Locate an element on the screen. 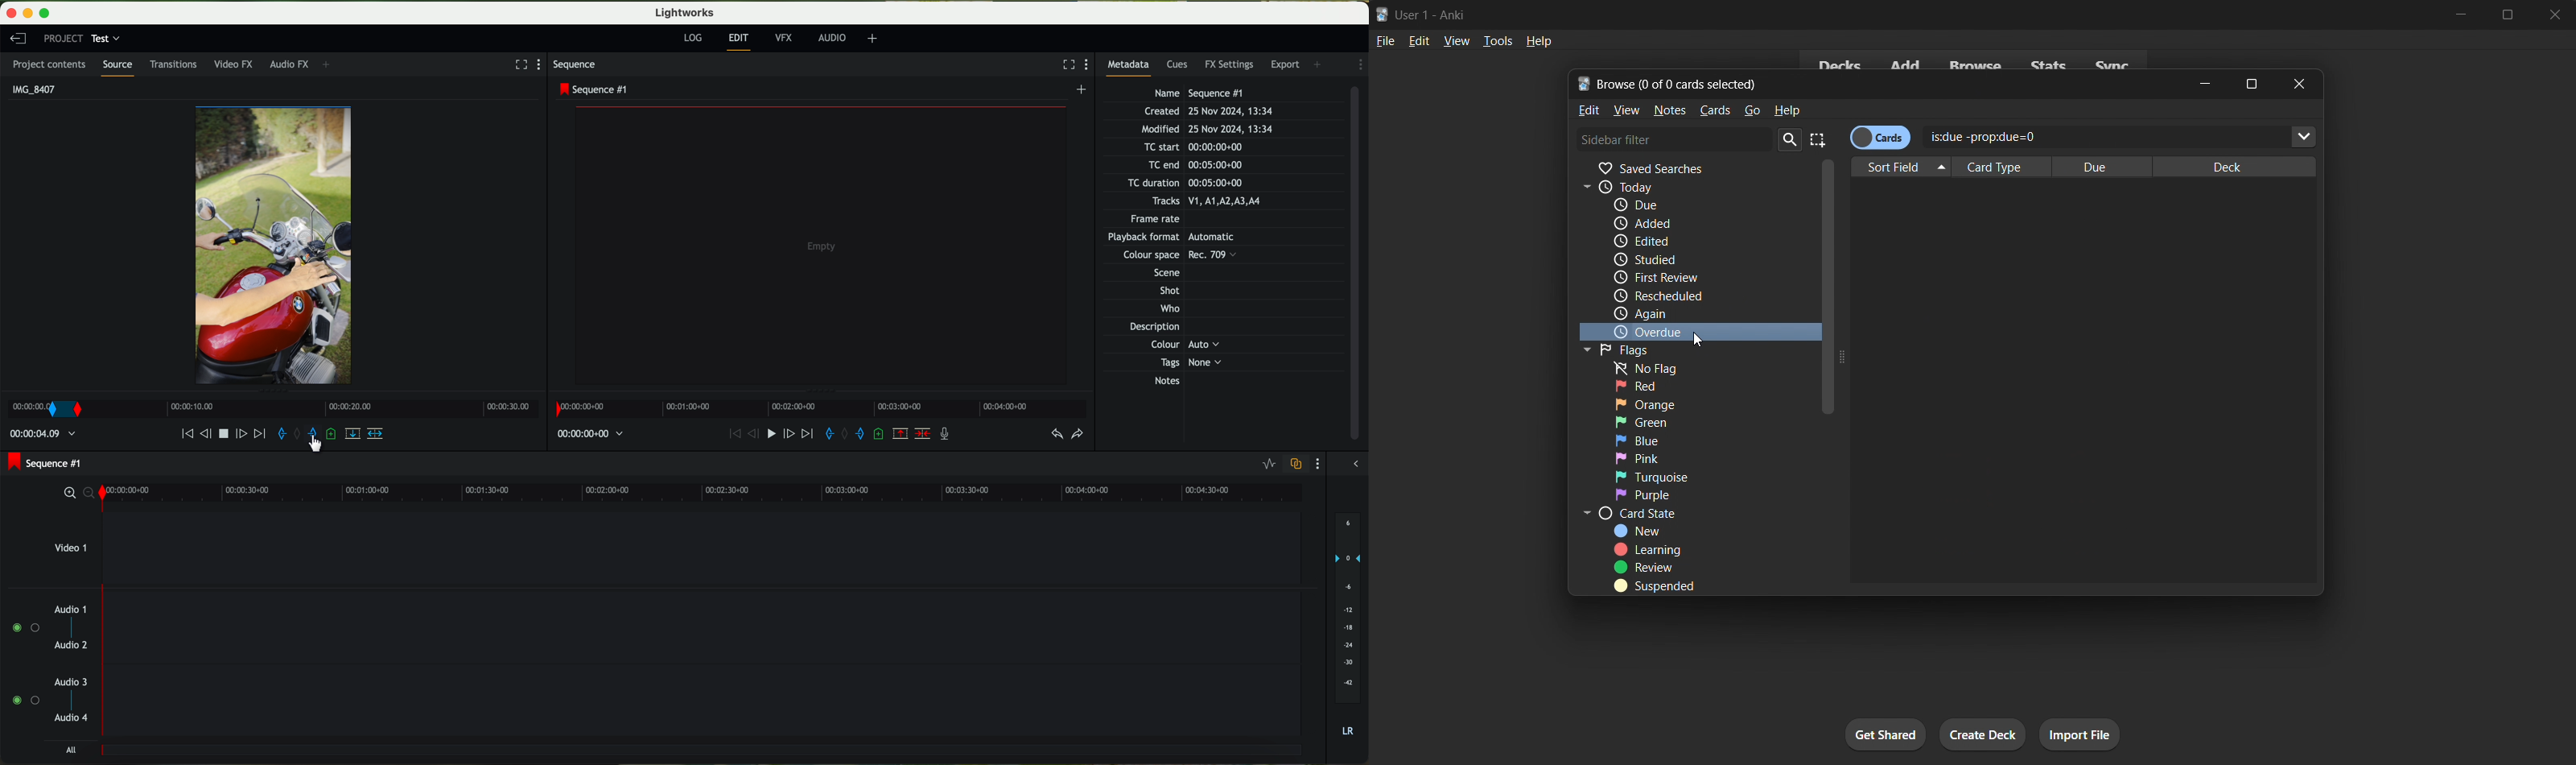 The height and width of the screenshot is (784, 2576). decks is located at coordinates (1838, 62).